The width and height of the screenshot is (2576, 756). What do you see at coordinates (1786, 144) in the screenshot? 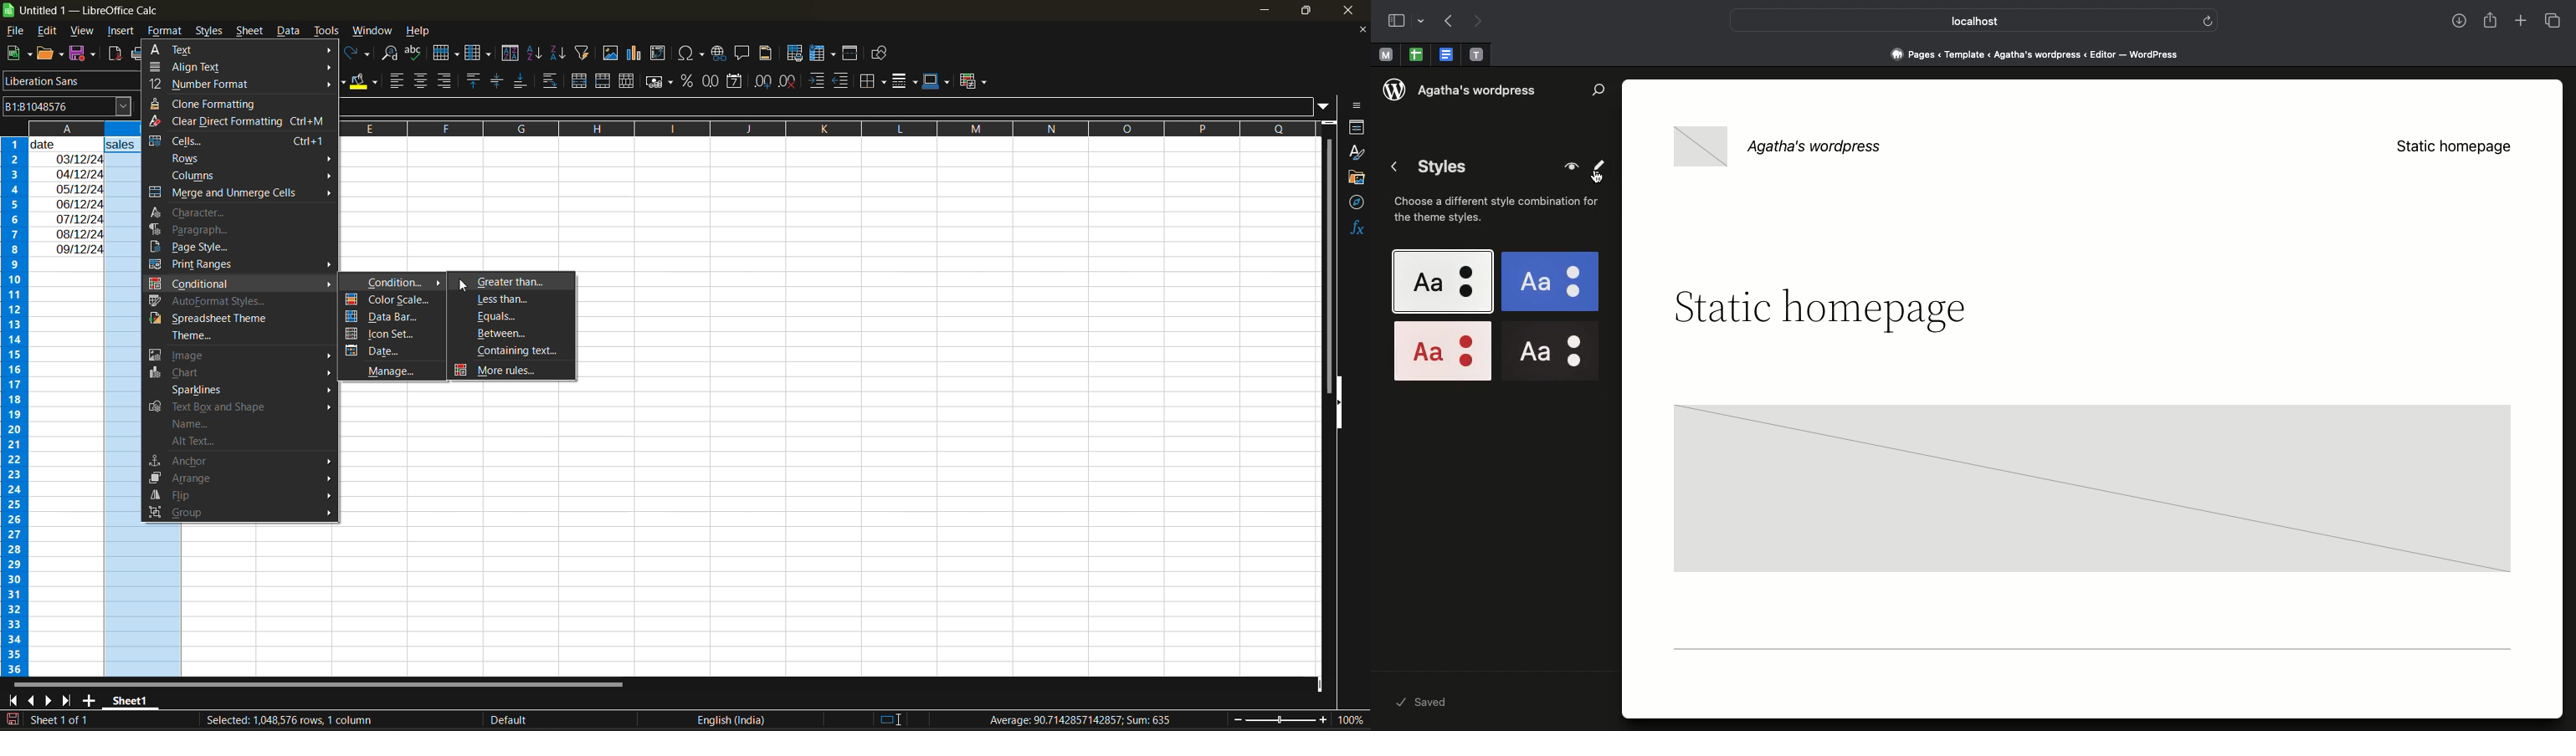
I see `Wordpress name` at bounding box center [1786, 144].